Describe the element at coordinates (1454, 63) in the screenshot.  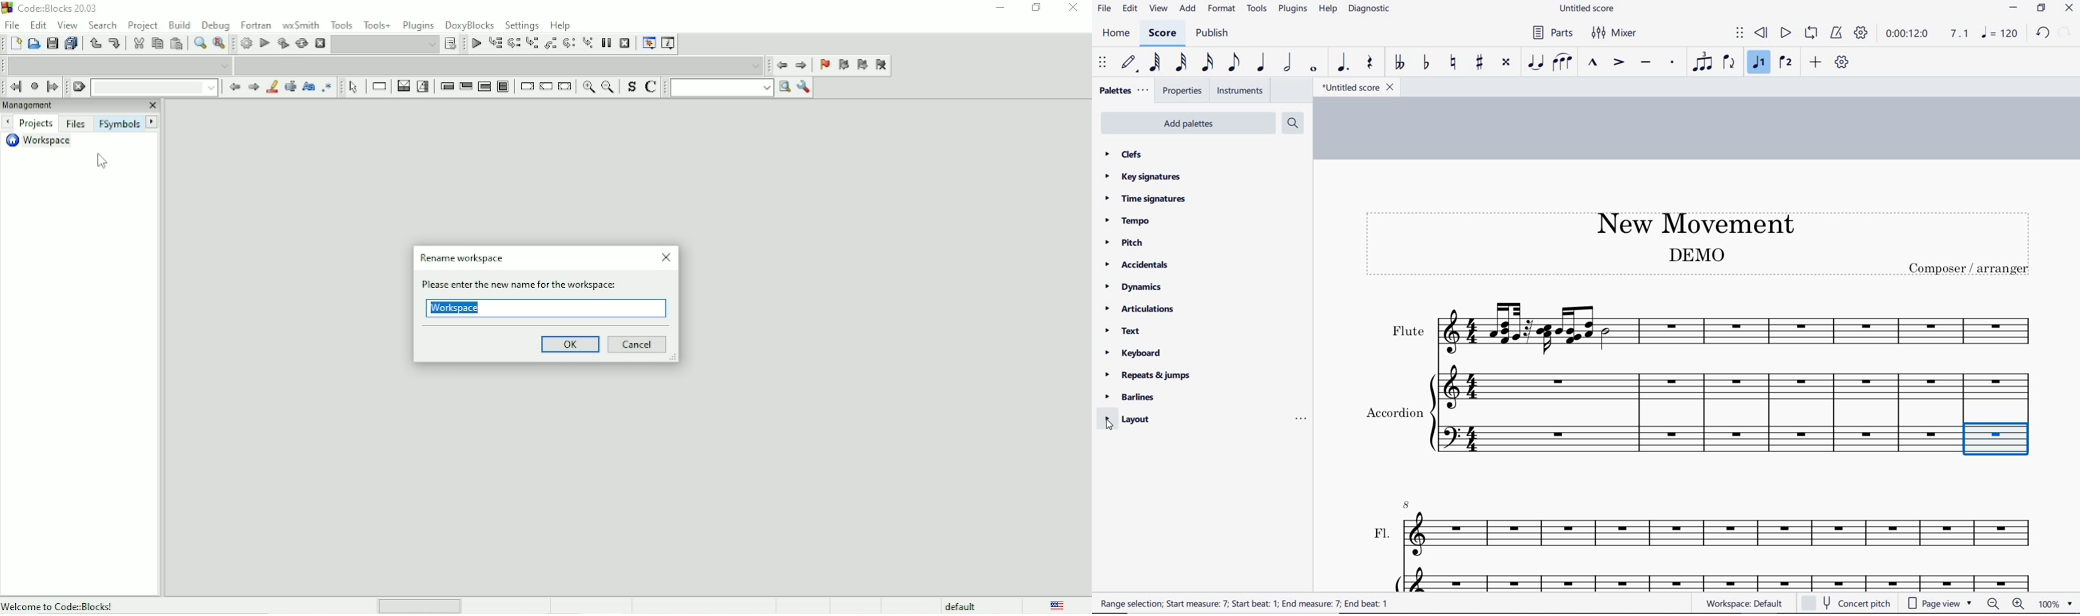
I see `toggle natural` at that location.